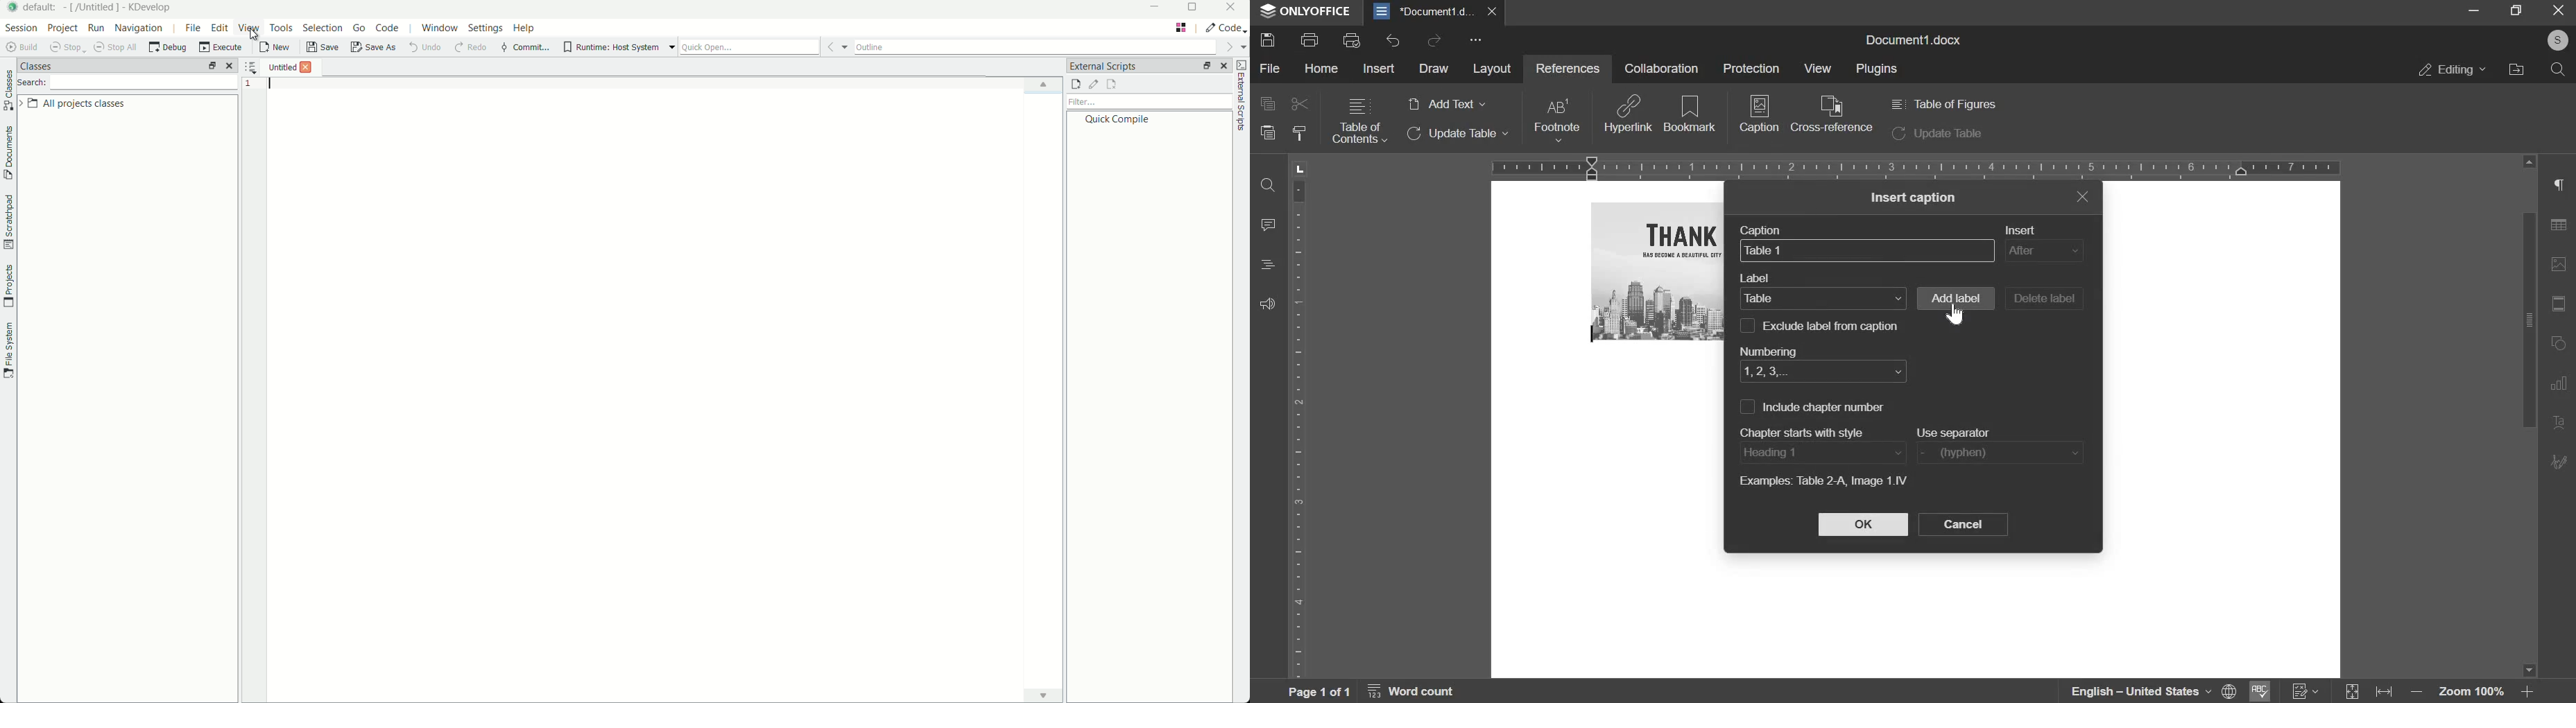  Describe the element at coordinates (283, 27) in the screenshot. I see `tools menu` at that location.